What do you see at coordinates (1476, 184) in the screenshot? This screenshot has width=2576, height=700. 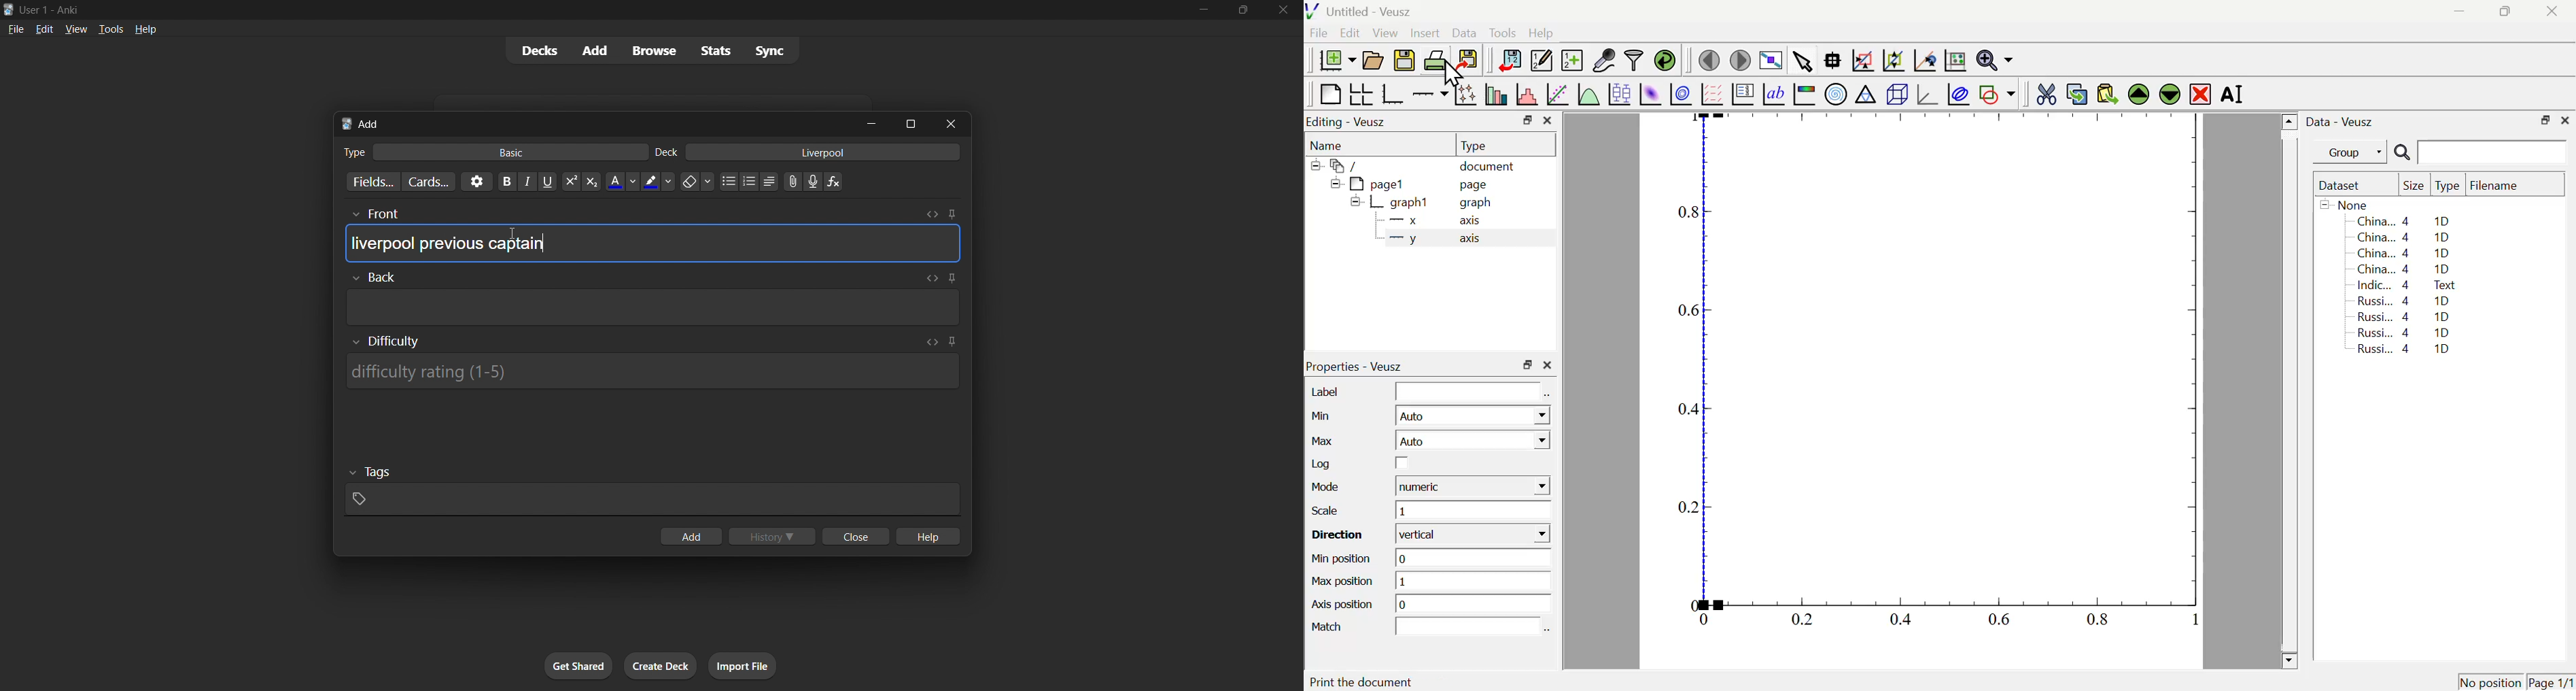 I see `page` at bounding box center [1476, 184].